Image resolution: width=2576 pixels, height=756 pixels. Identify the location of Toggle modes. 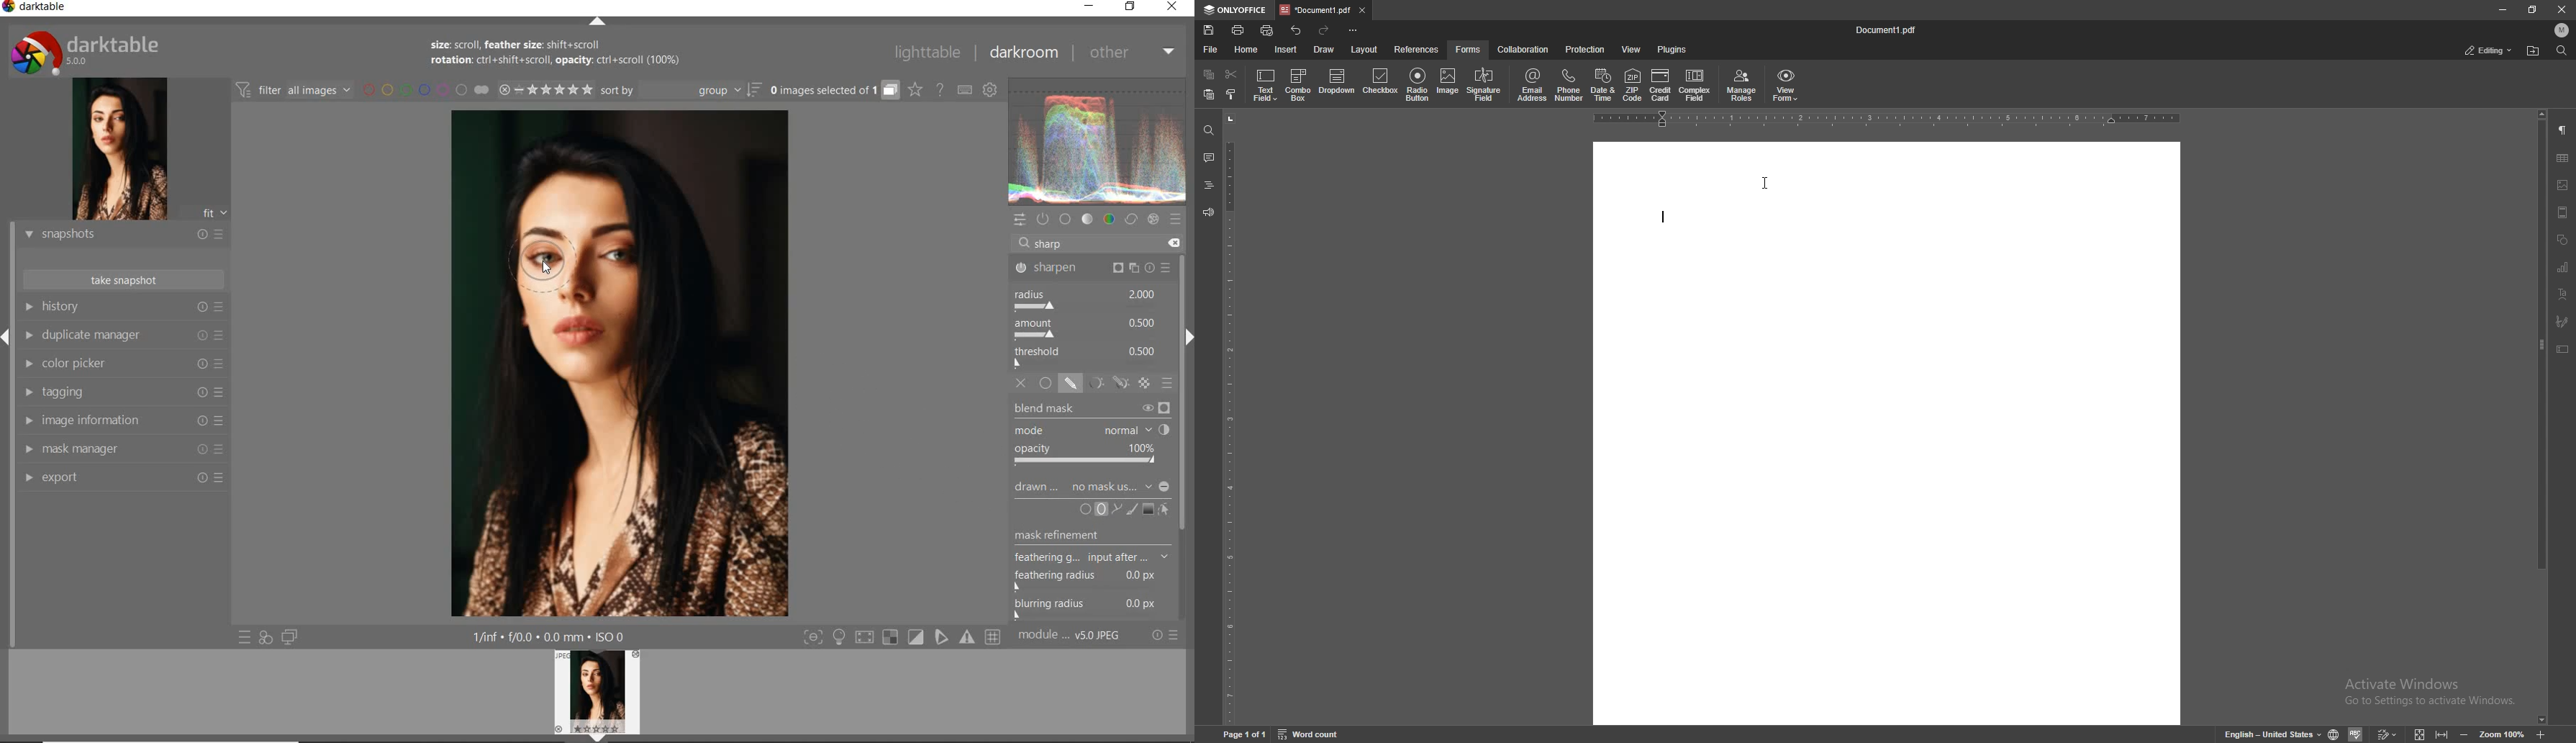
(901, 637).